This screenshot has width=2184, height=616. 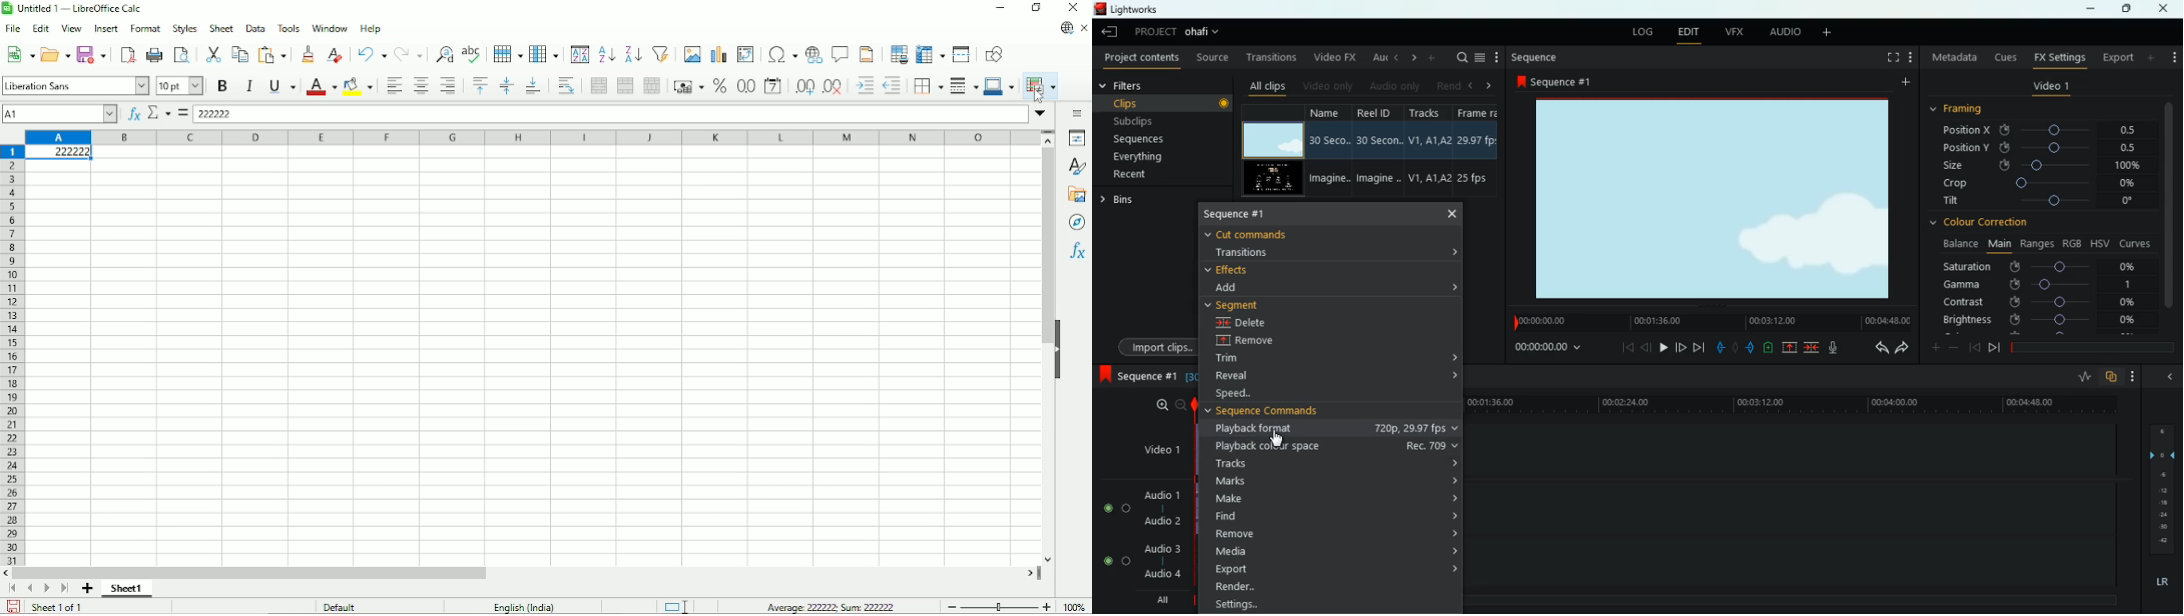 I want to click on curves, so click(x=2136, y=245).